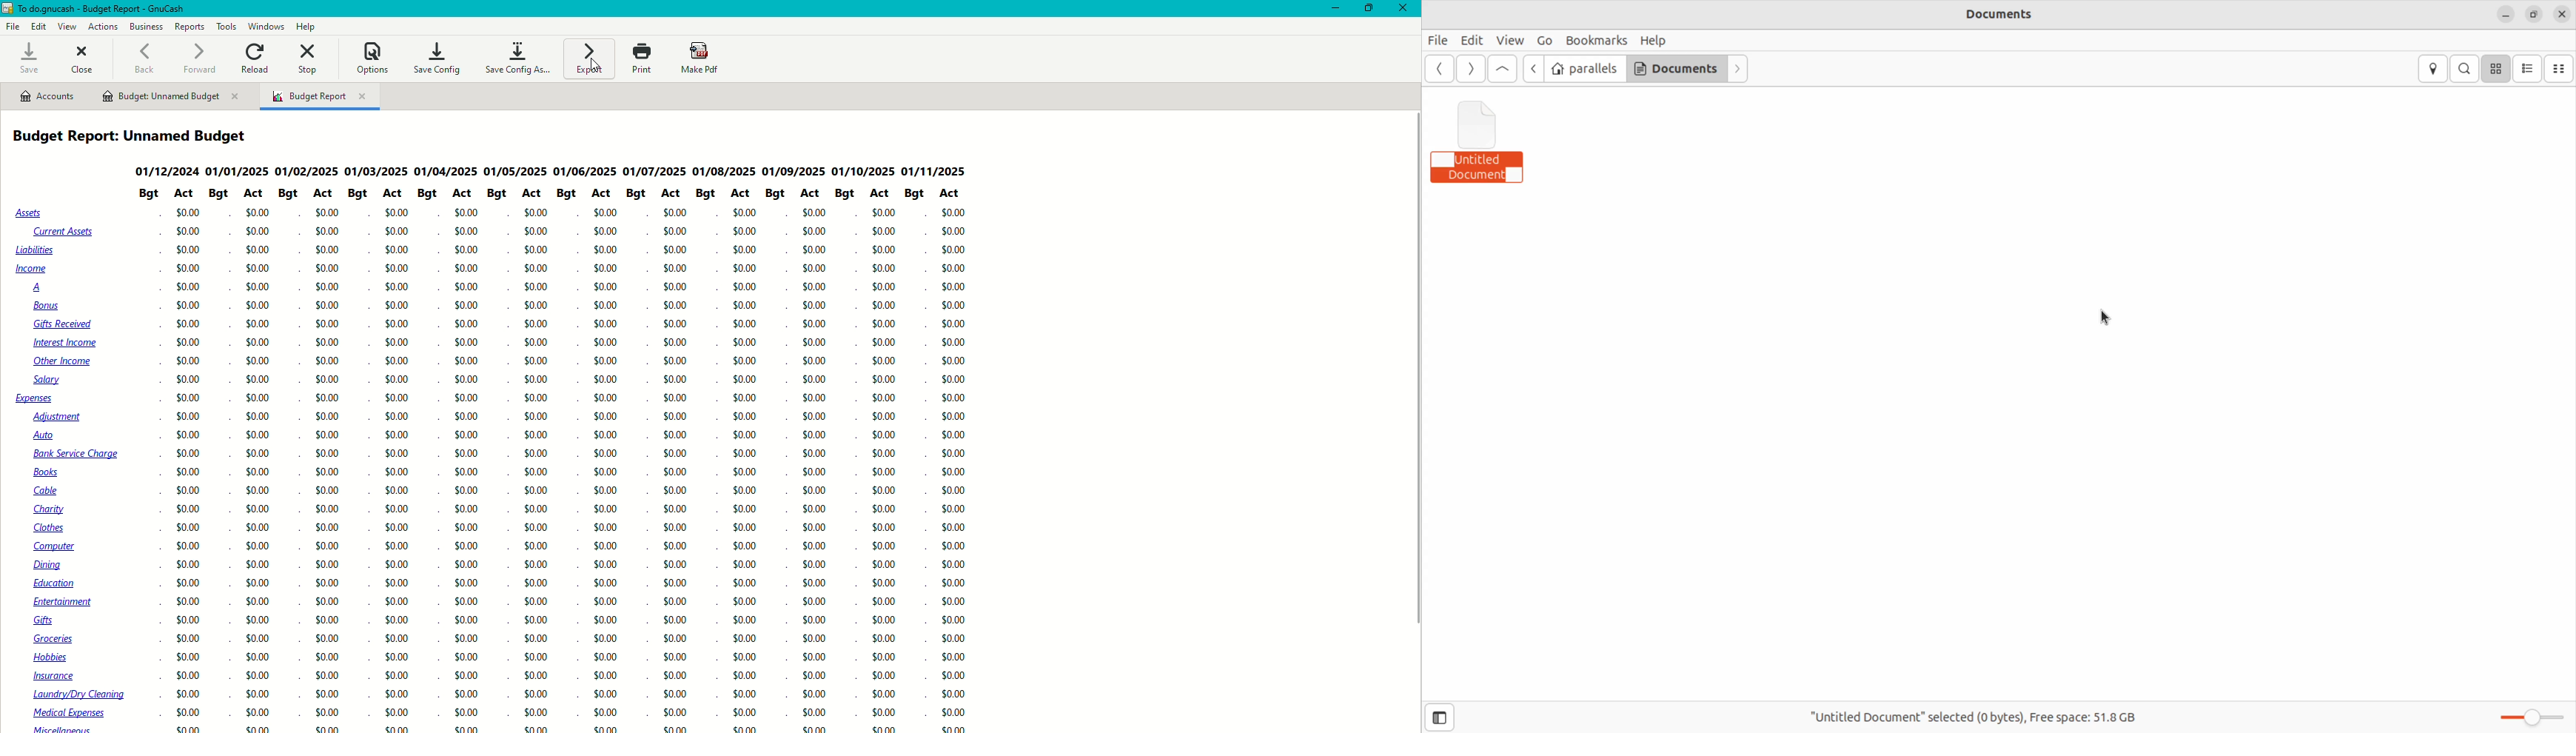  Describe the element at coordinates (192, 472) in the screenshot. I see `0.00` at that location.